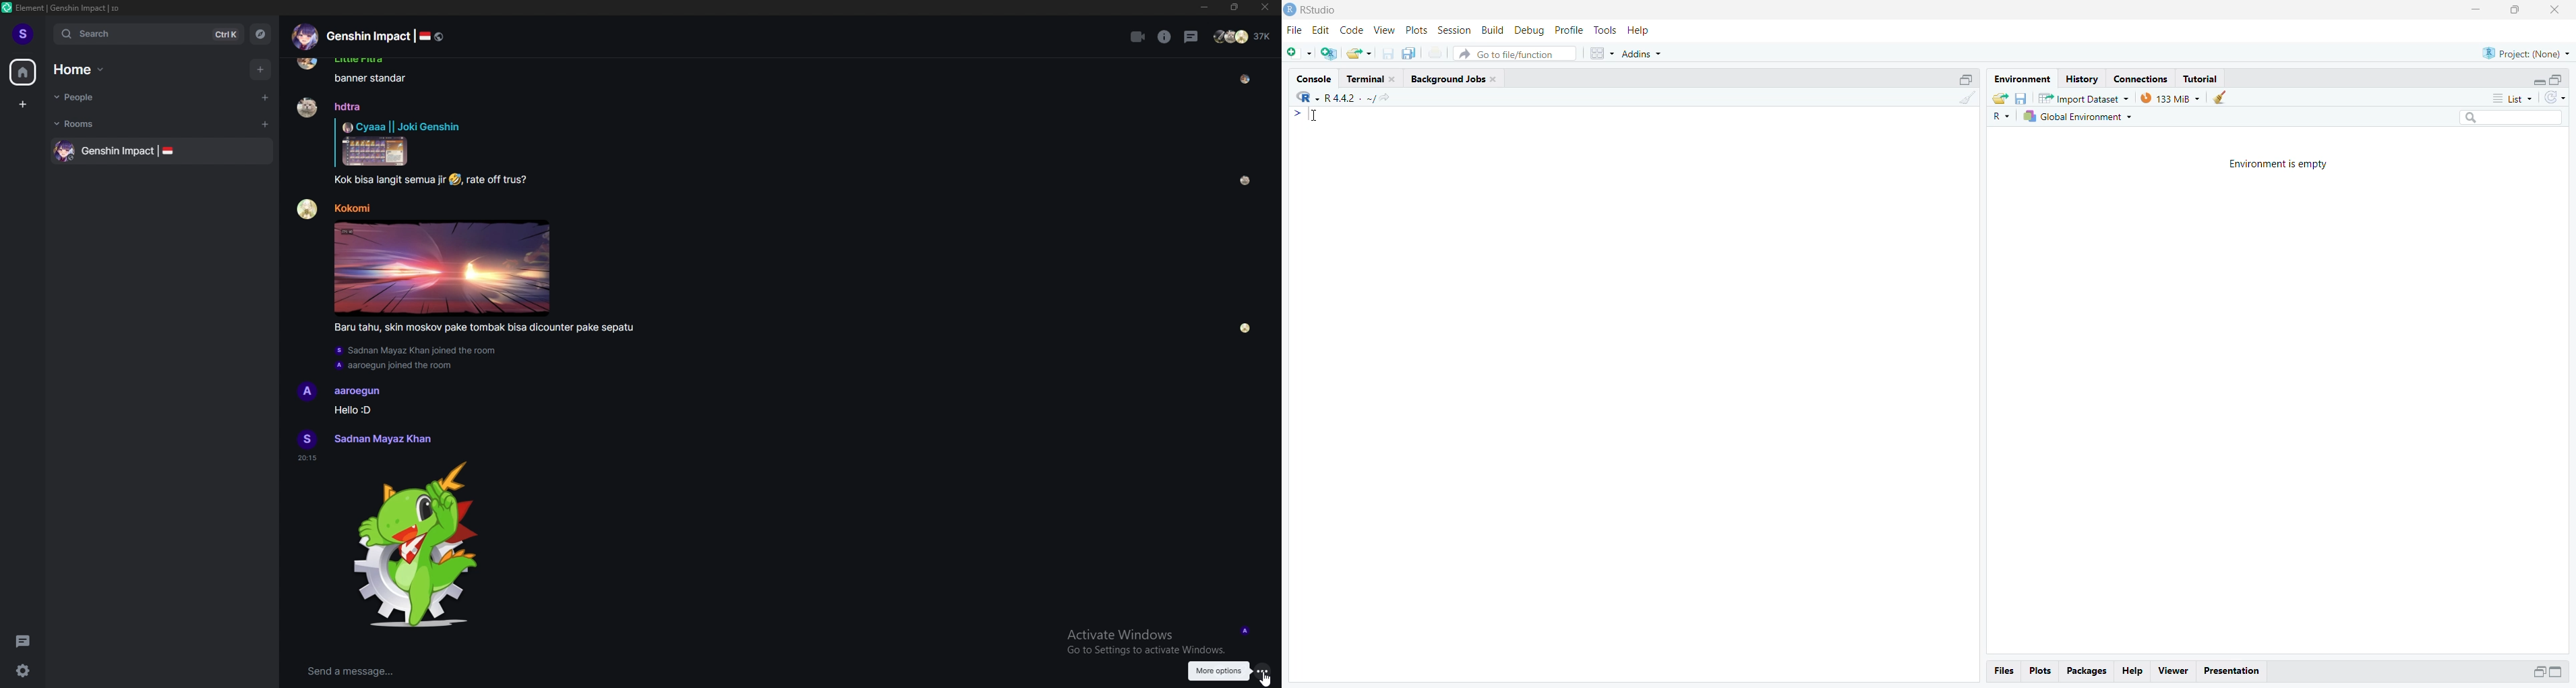 This screenshot has width=2576, height=700. What do you see at coordinates (304, 37) in the screenshot?
I see `Profile picture of group` at bounding box center [304, 37].